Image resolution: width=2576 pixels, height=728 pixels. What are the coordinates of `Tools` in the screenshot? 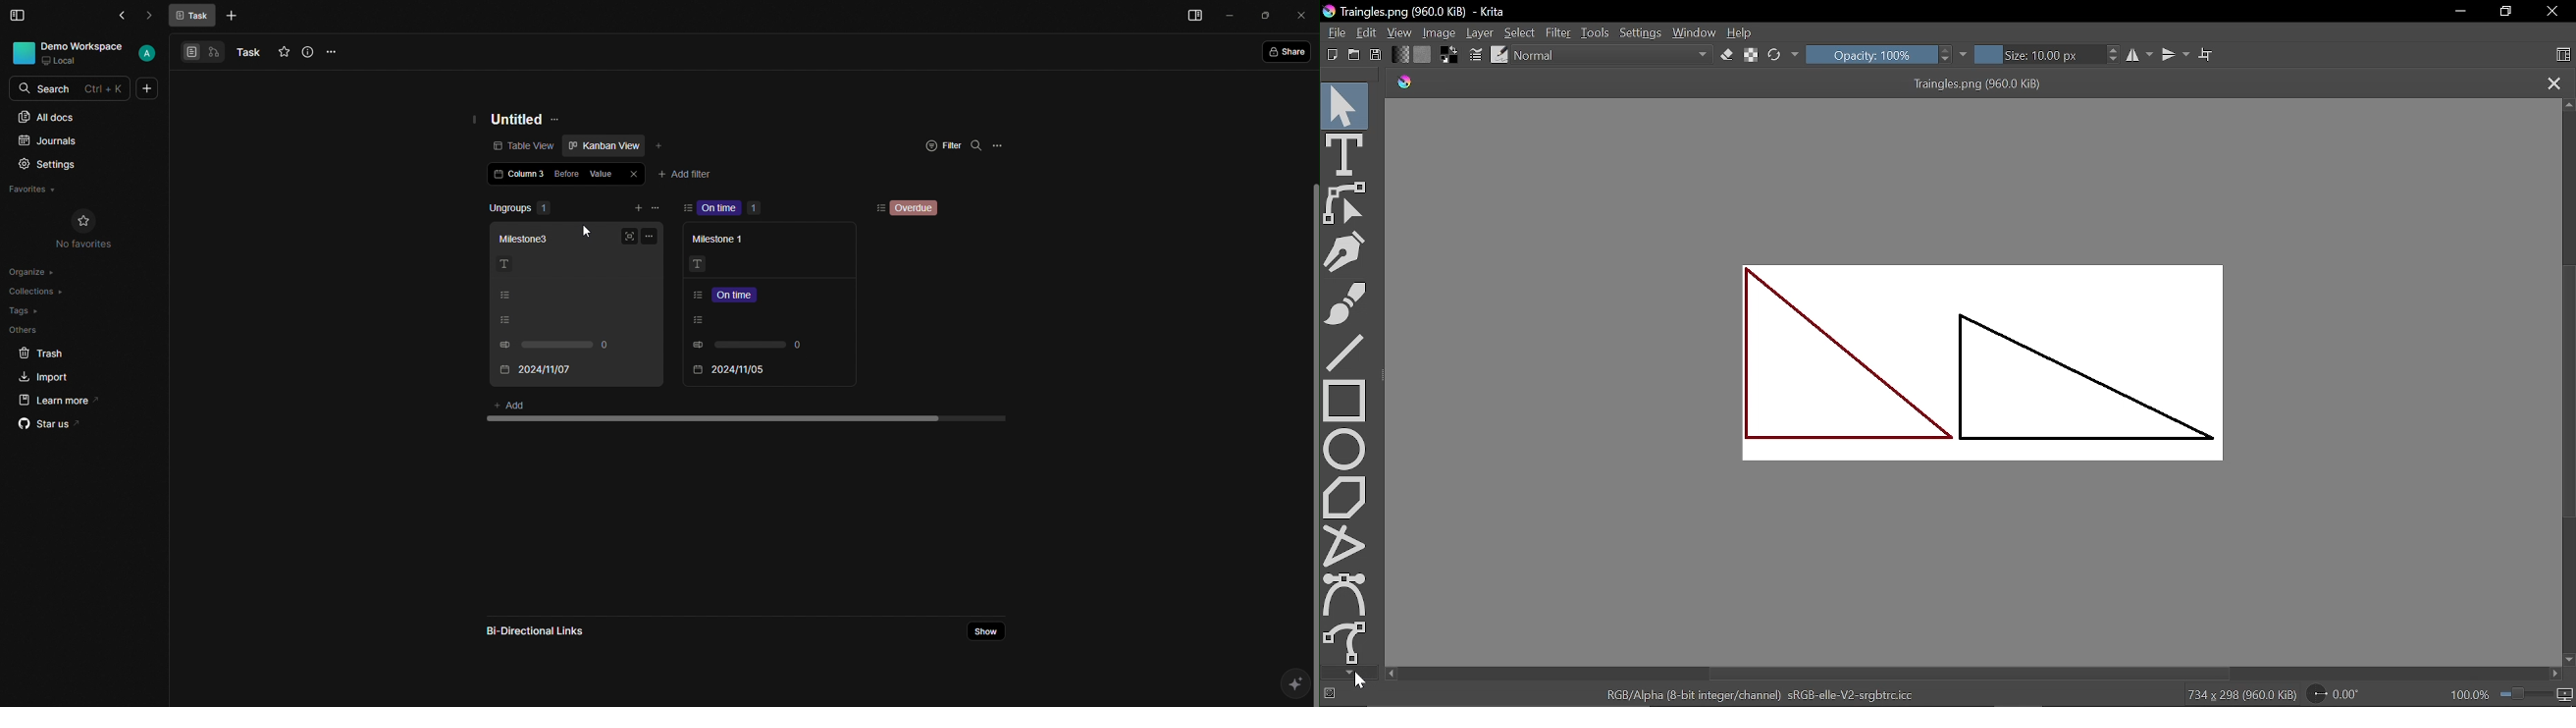 It's located at (1596, 32).